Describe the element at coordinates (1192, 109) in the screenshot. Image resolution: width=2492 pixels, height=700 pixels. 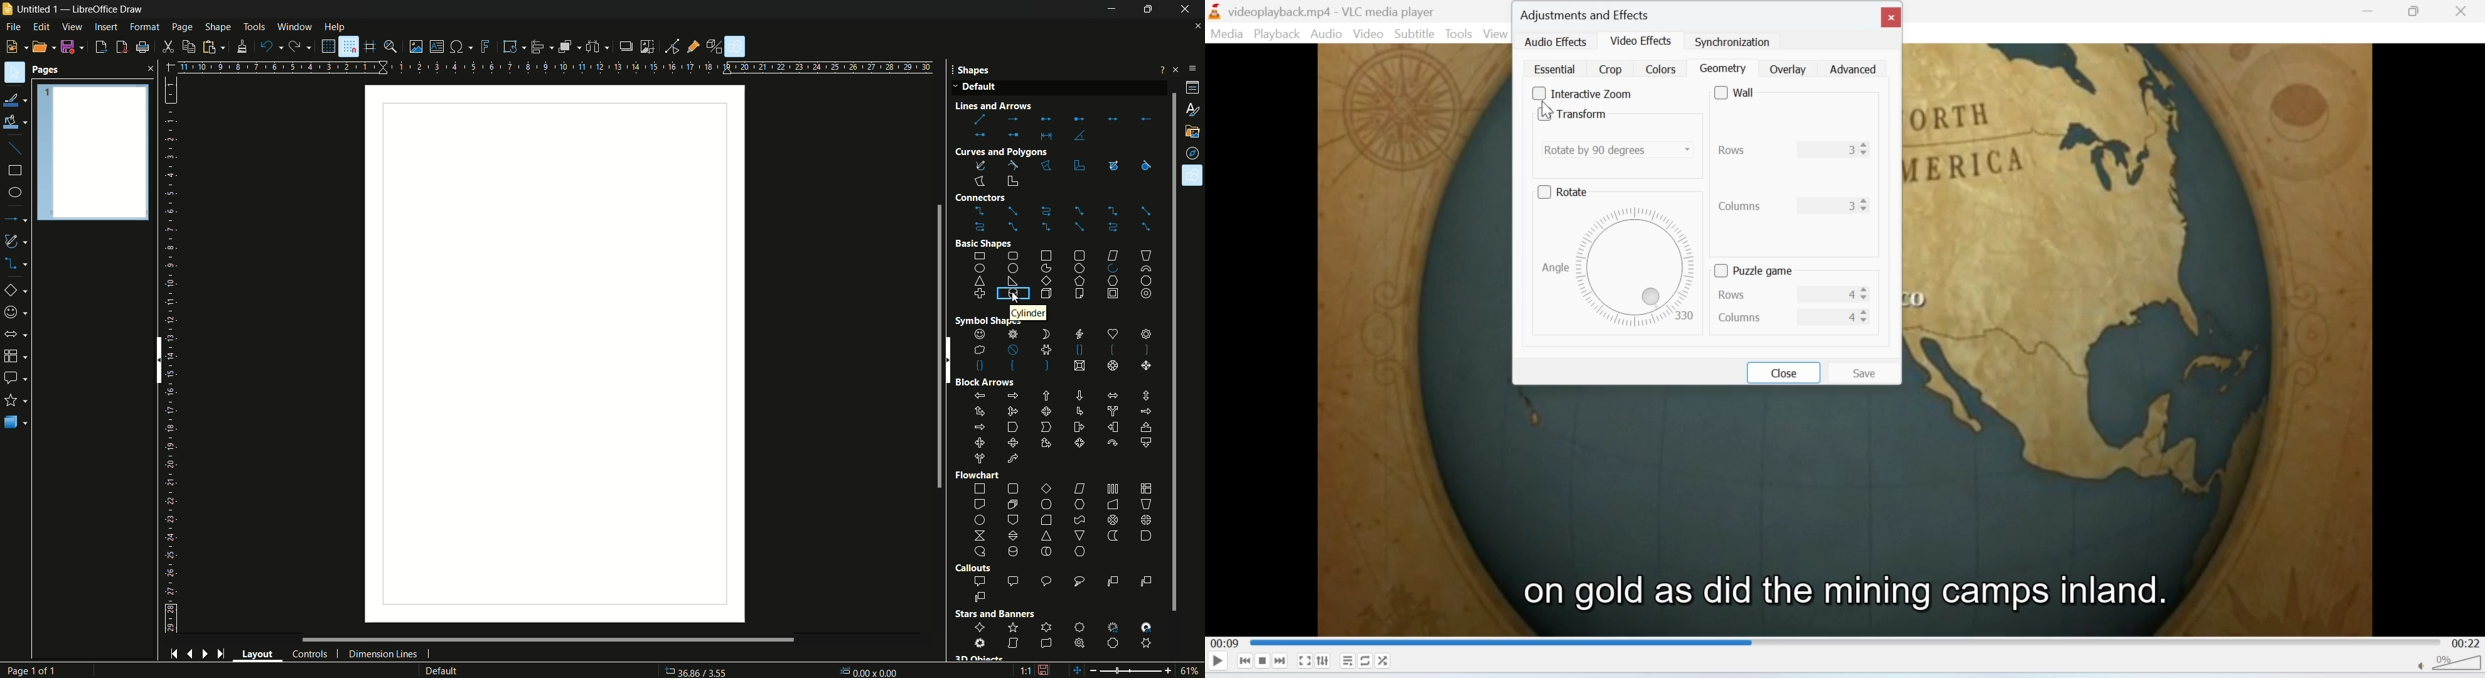
I see `styles` at that location.